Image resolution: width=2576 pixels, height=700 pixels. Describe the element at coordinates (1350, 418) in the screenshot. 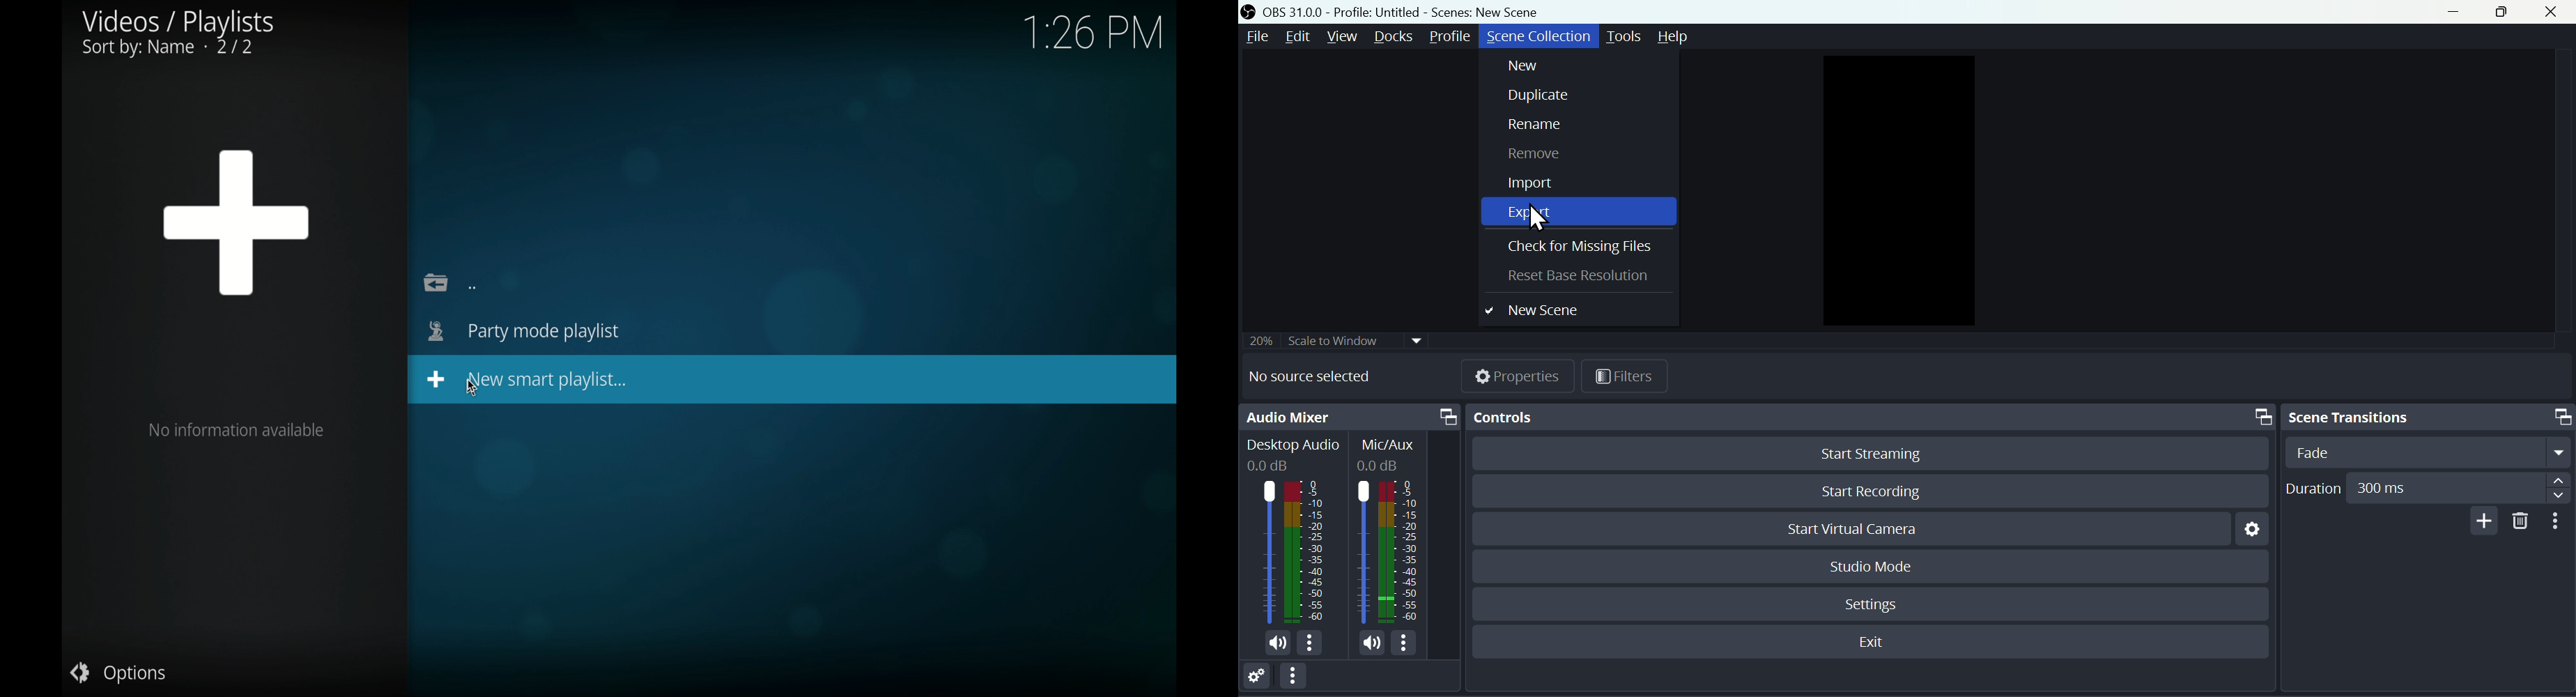

I see `Audio mixer` at that location.